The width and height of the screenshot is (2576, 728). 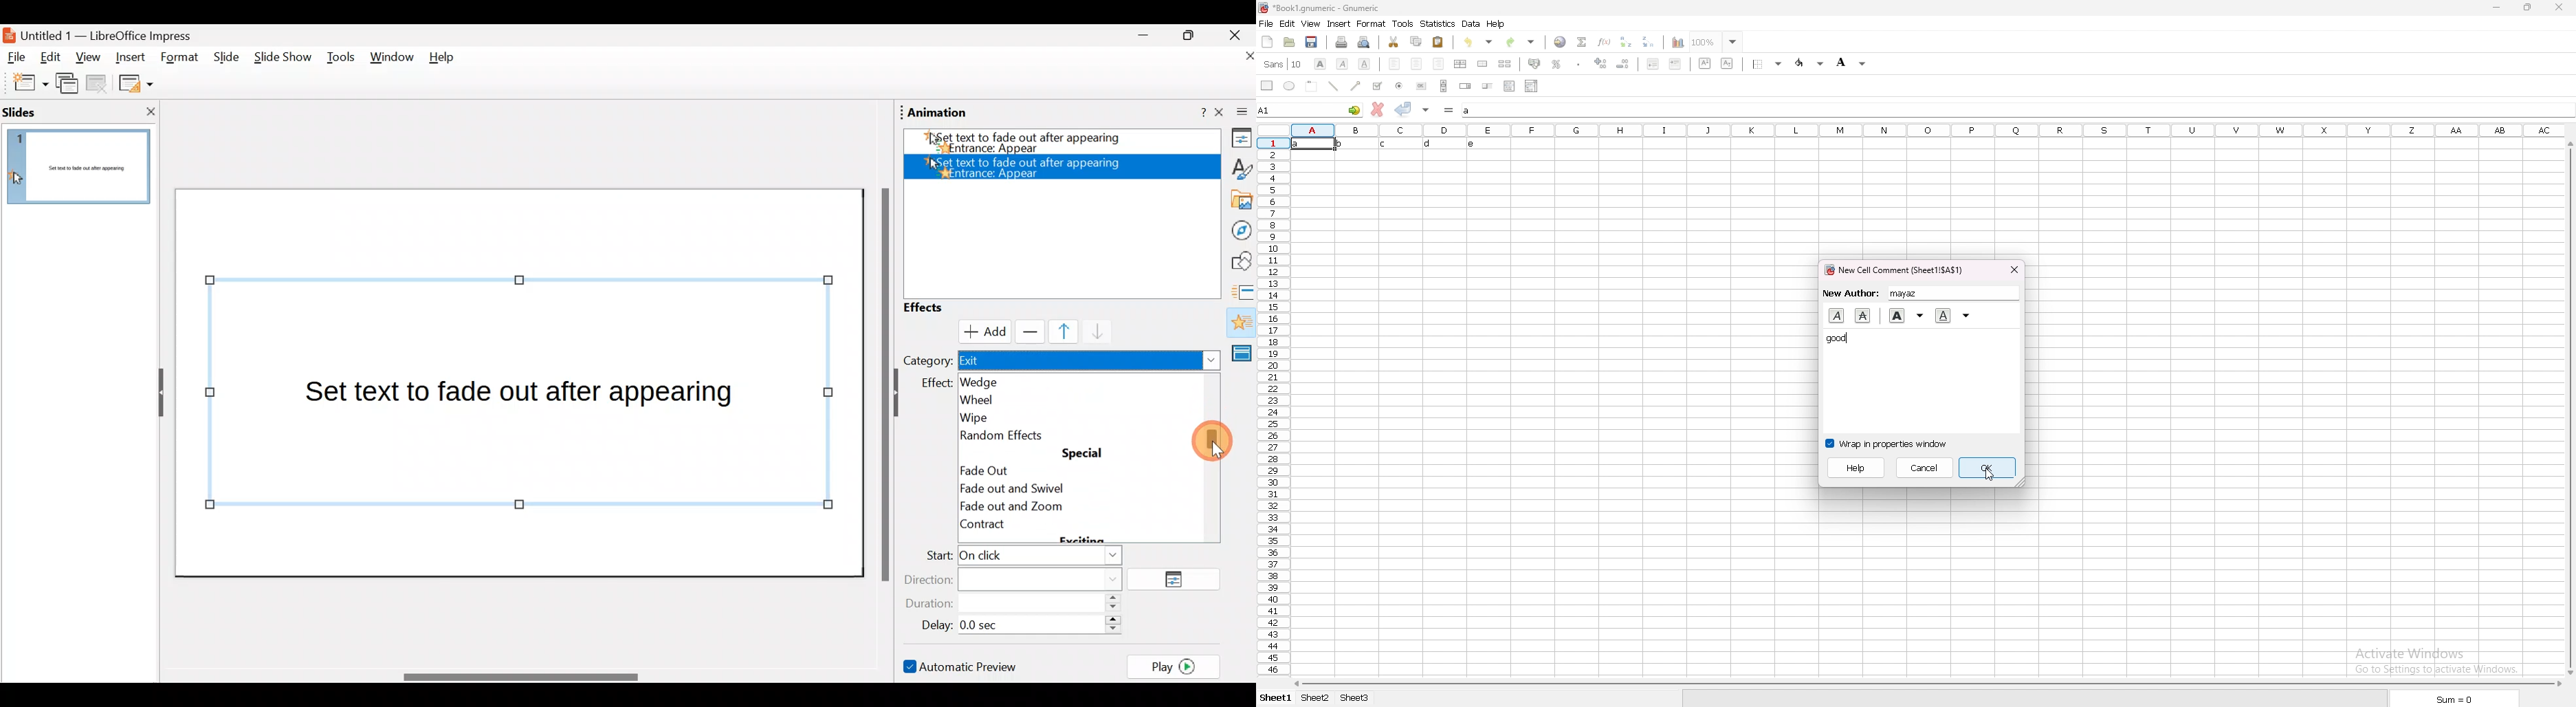 What do you see at coordinates (1444, 86) in the screenshot?
I see `scroll bar` at bounding box center [1444, 86].